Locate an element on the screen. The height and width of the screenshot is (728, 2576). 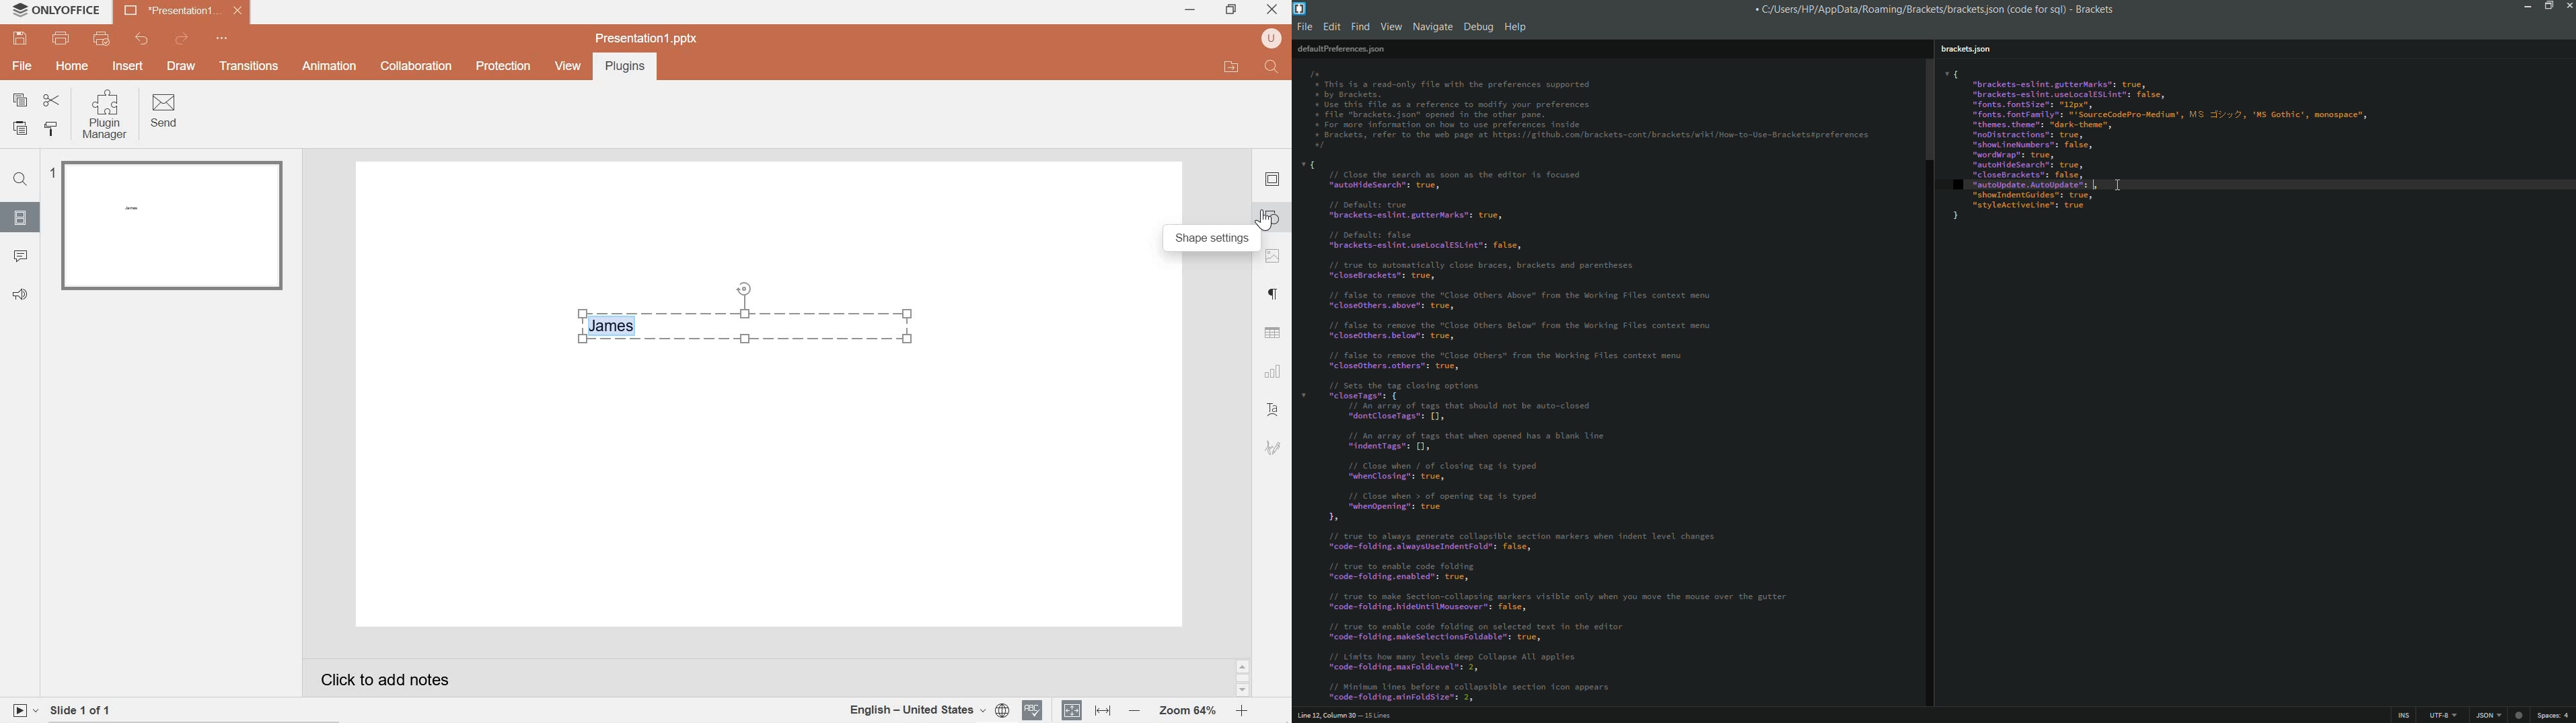
spell checker is located at coordinates (1033, 710).